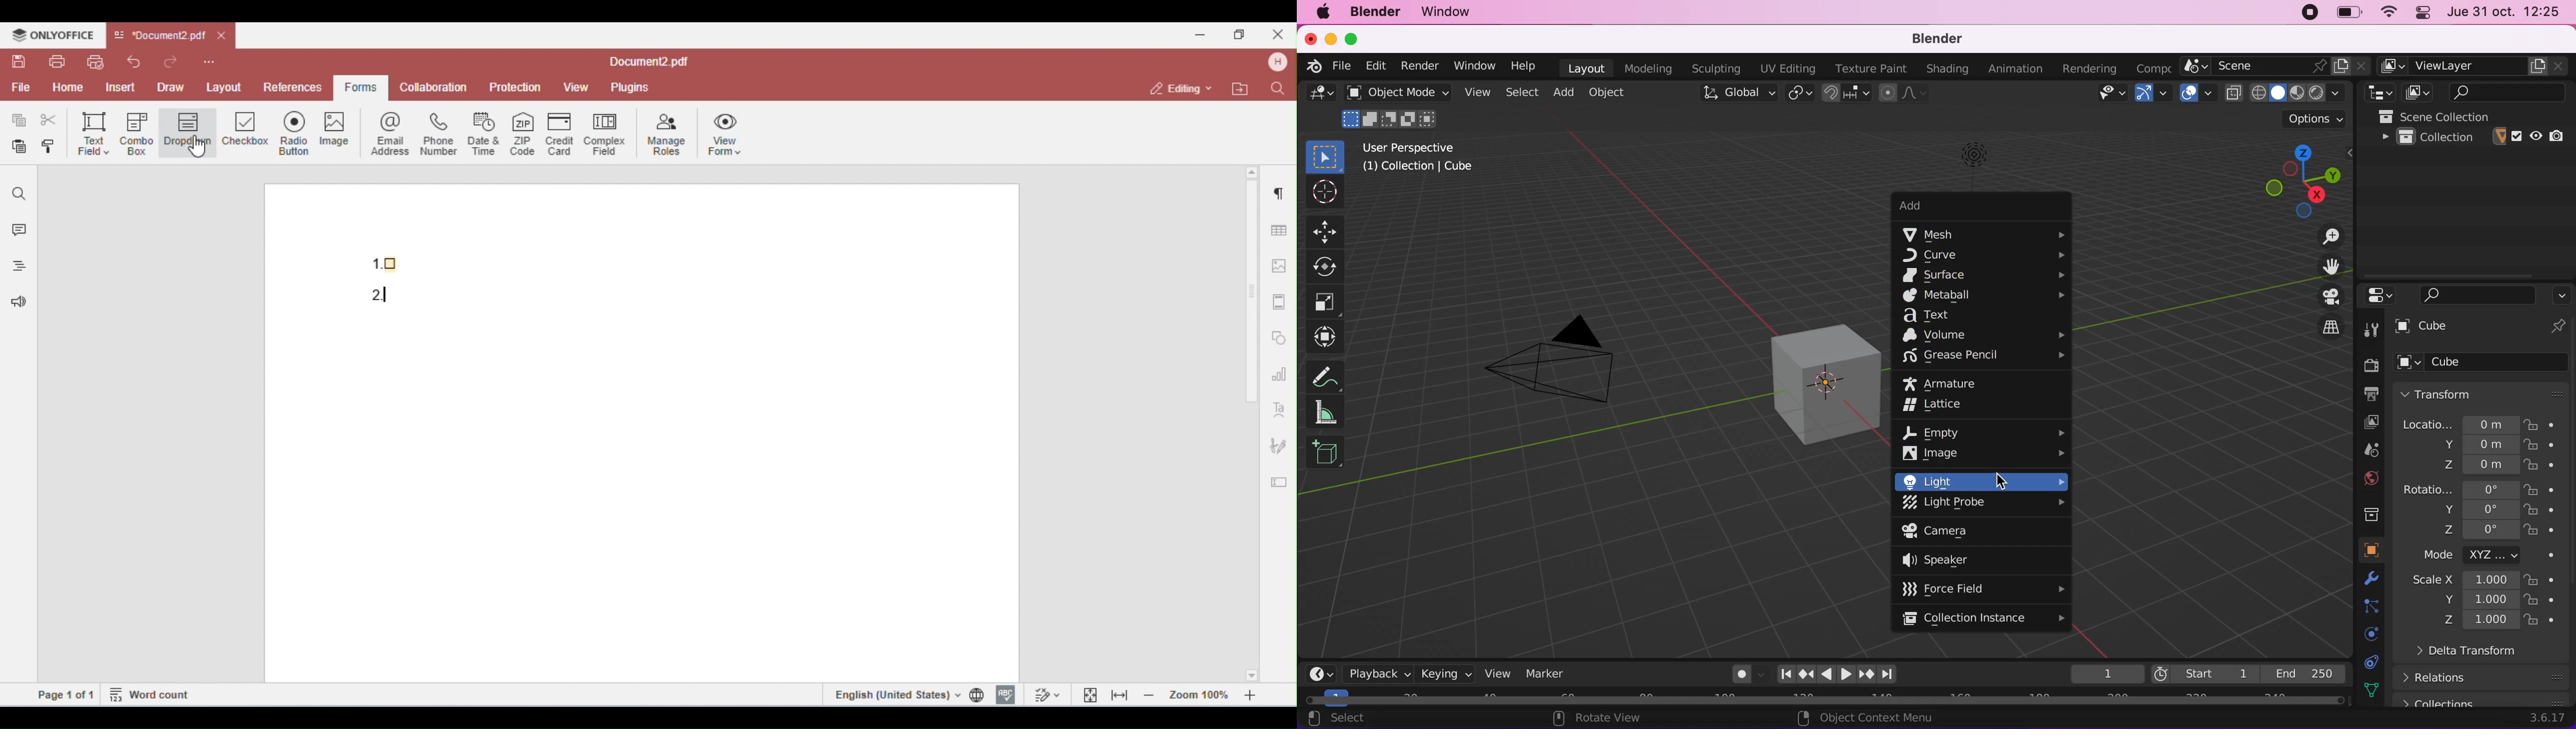  What do you see at coordinates (2475, 137) in the screenshot?
I see `collection` at bounding box center [2475, 137].